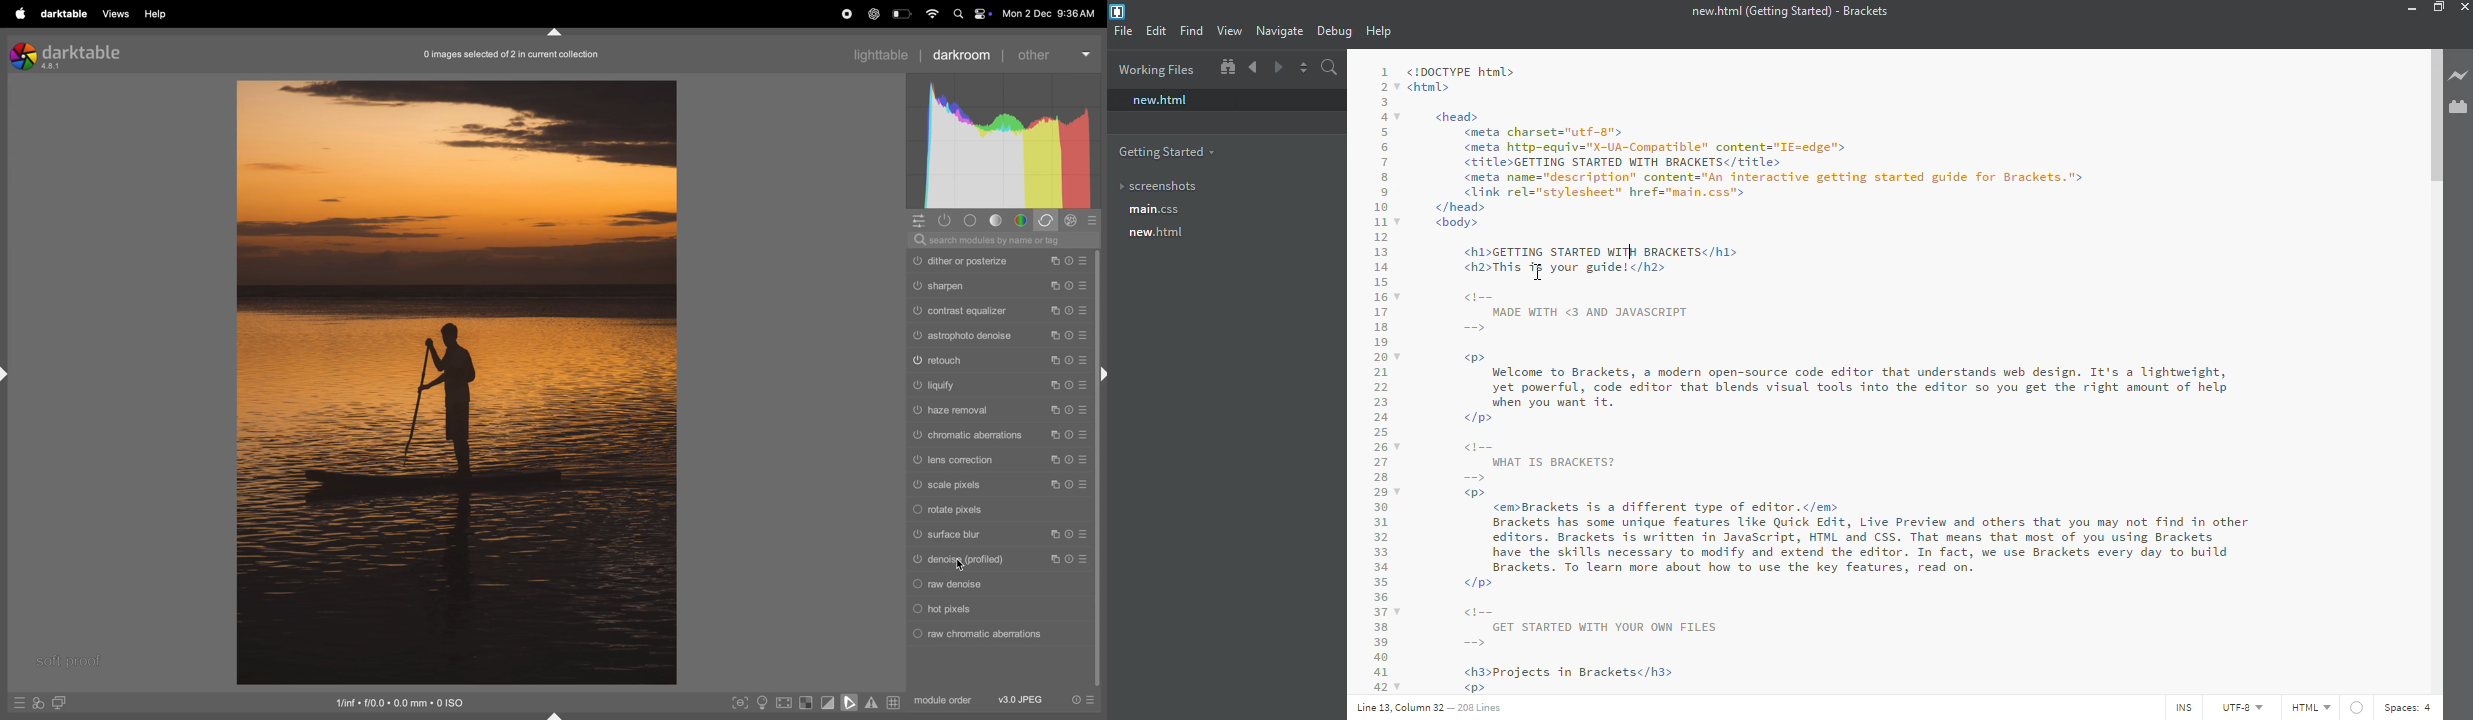  I want to click on darktable version, so click(66, 53).